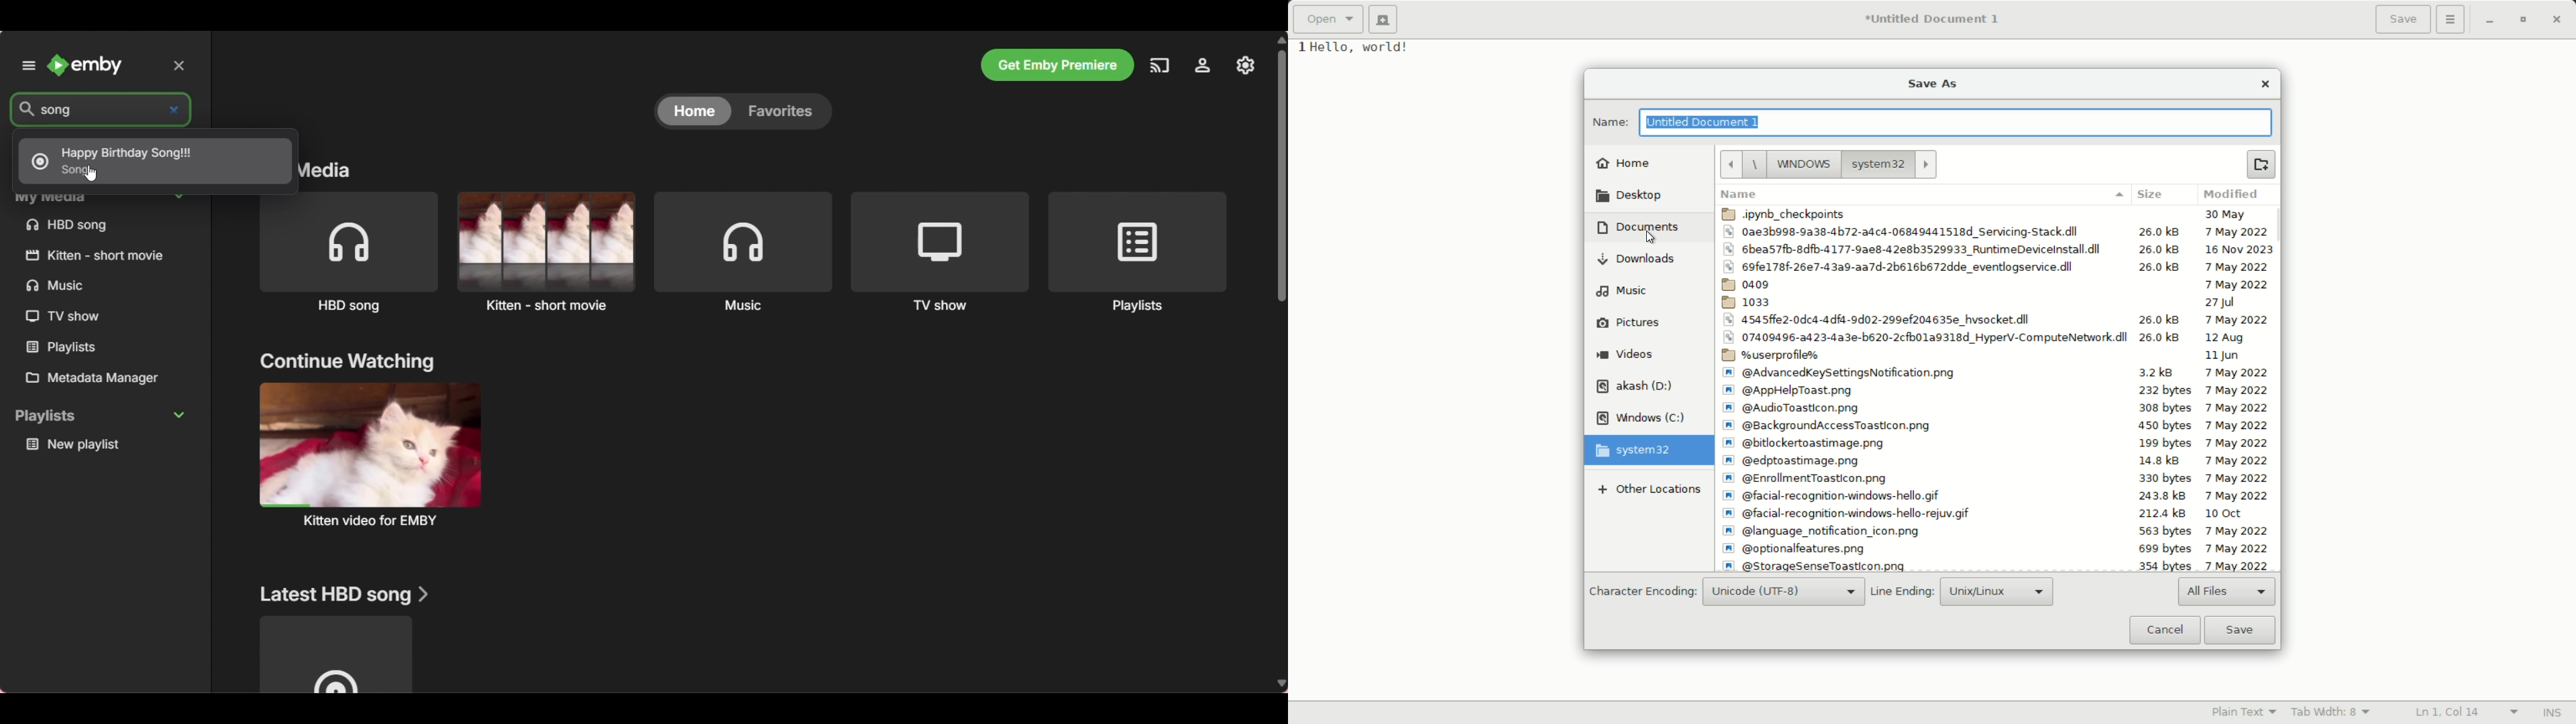 This screenshot has width=2576, height=728. I want to click on Vertical slide bar, so click(1284, 361).